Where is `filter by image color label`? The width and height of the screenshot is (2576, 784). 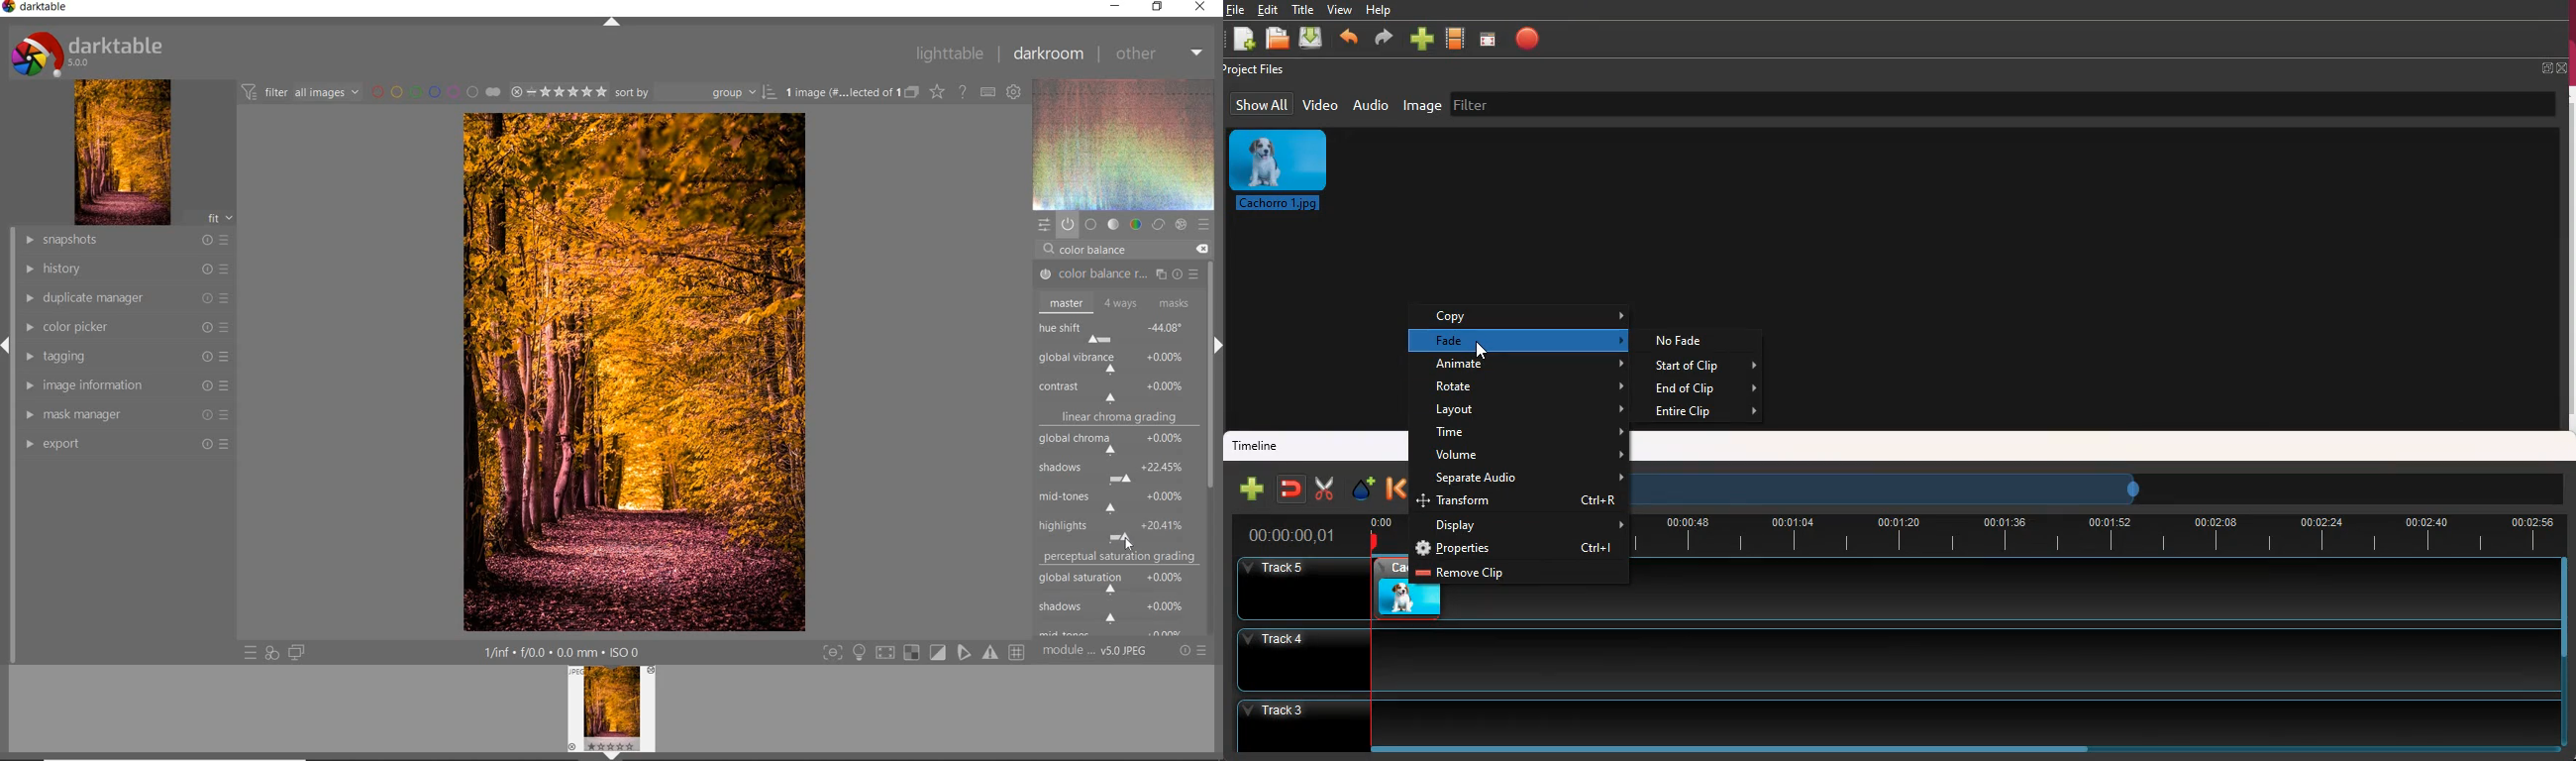
filter by image color label is located at coordinates (435, 92).